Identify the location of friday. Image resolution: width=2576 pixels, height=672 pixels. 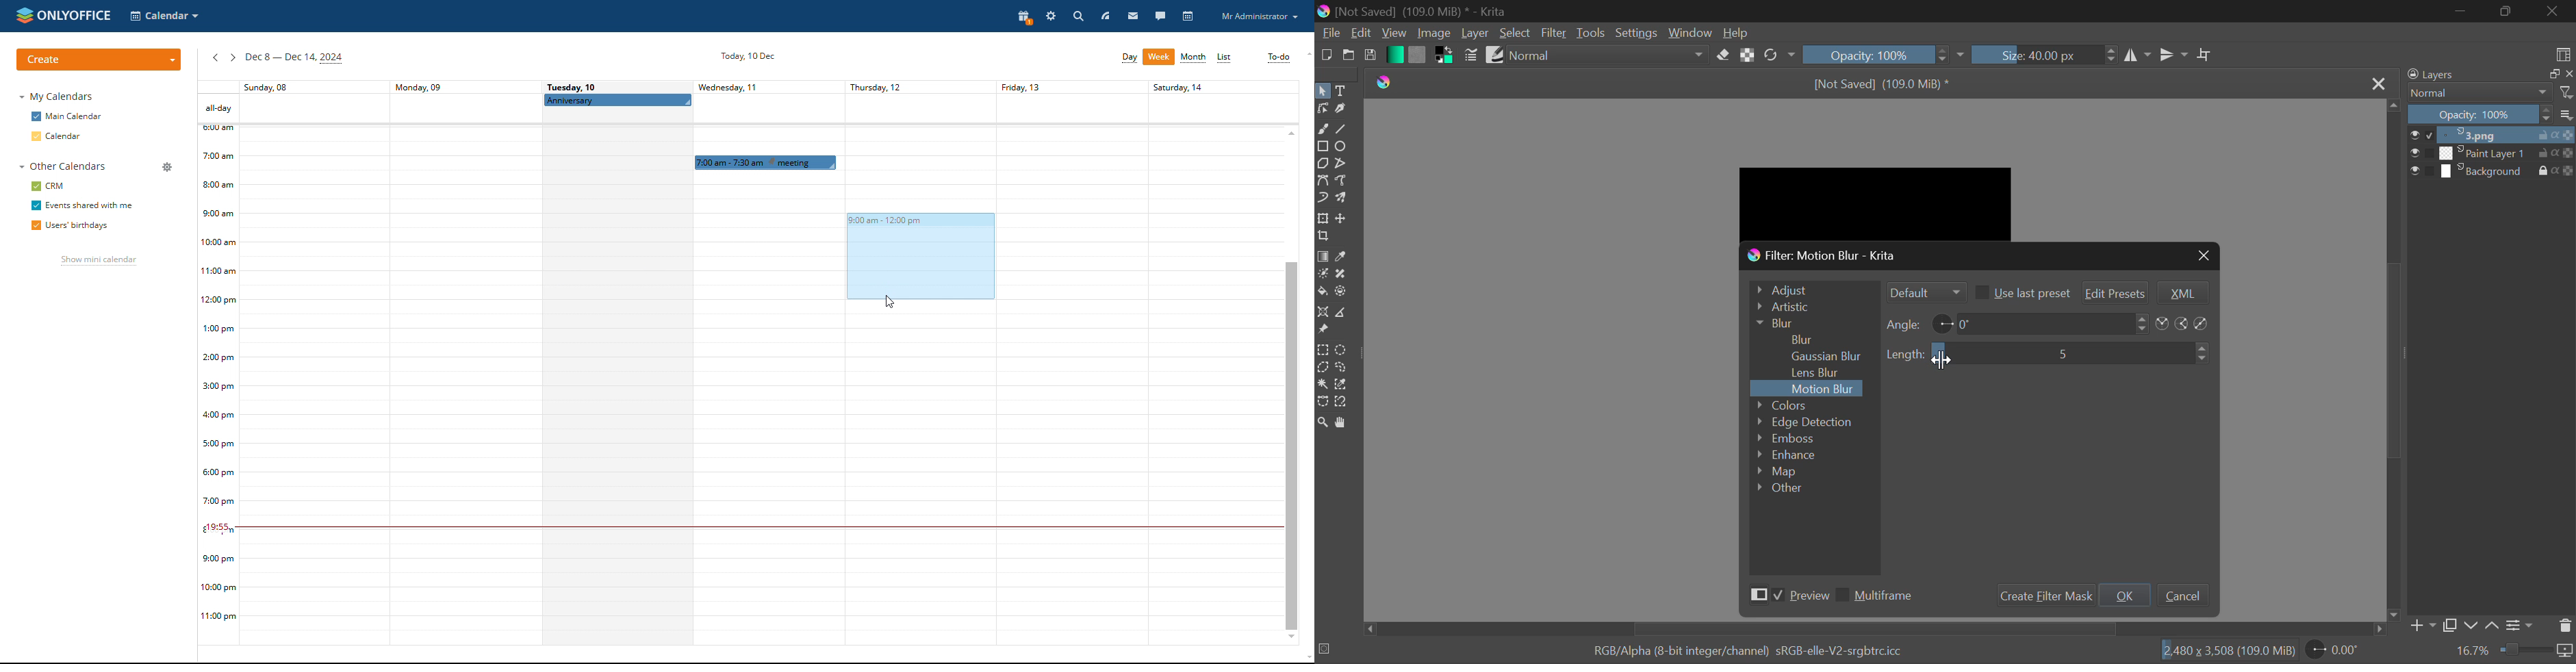
(1069, 362).